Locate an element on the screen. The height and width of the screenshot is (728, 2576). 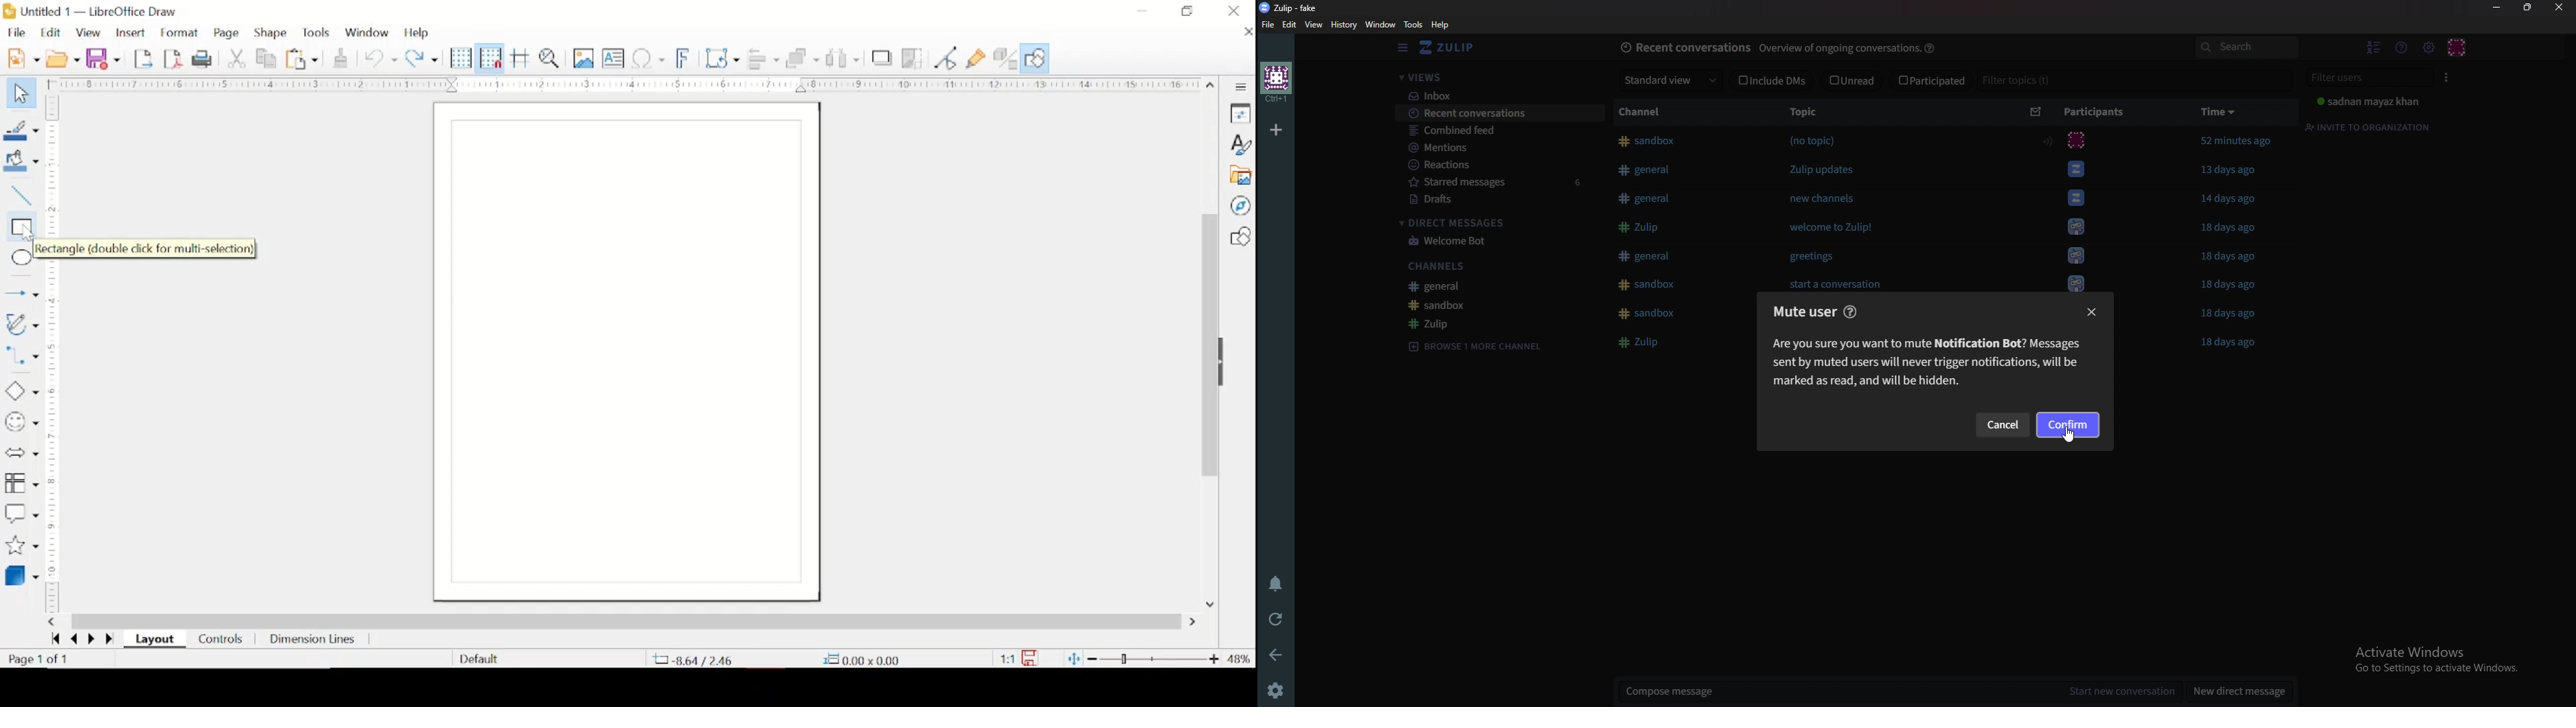
margin is located at coordinates (52, 354).